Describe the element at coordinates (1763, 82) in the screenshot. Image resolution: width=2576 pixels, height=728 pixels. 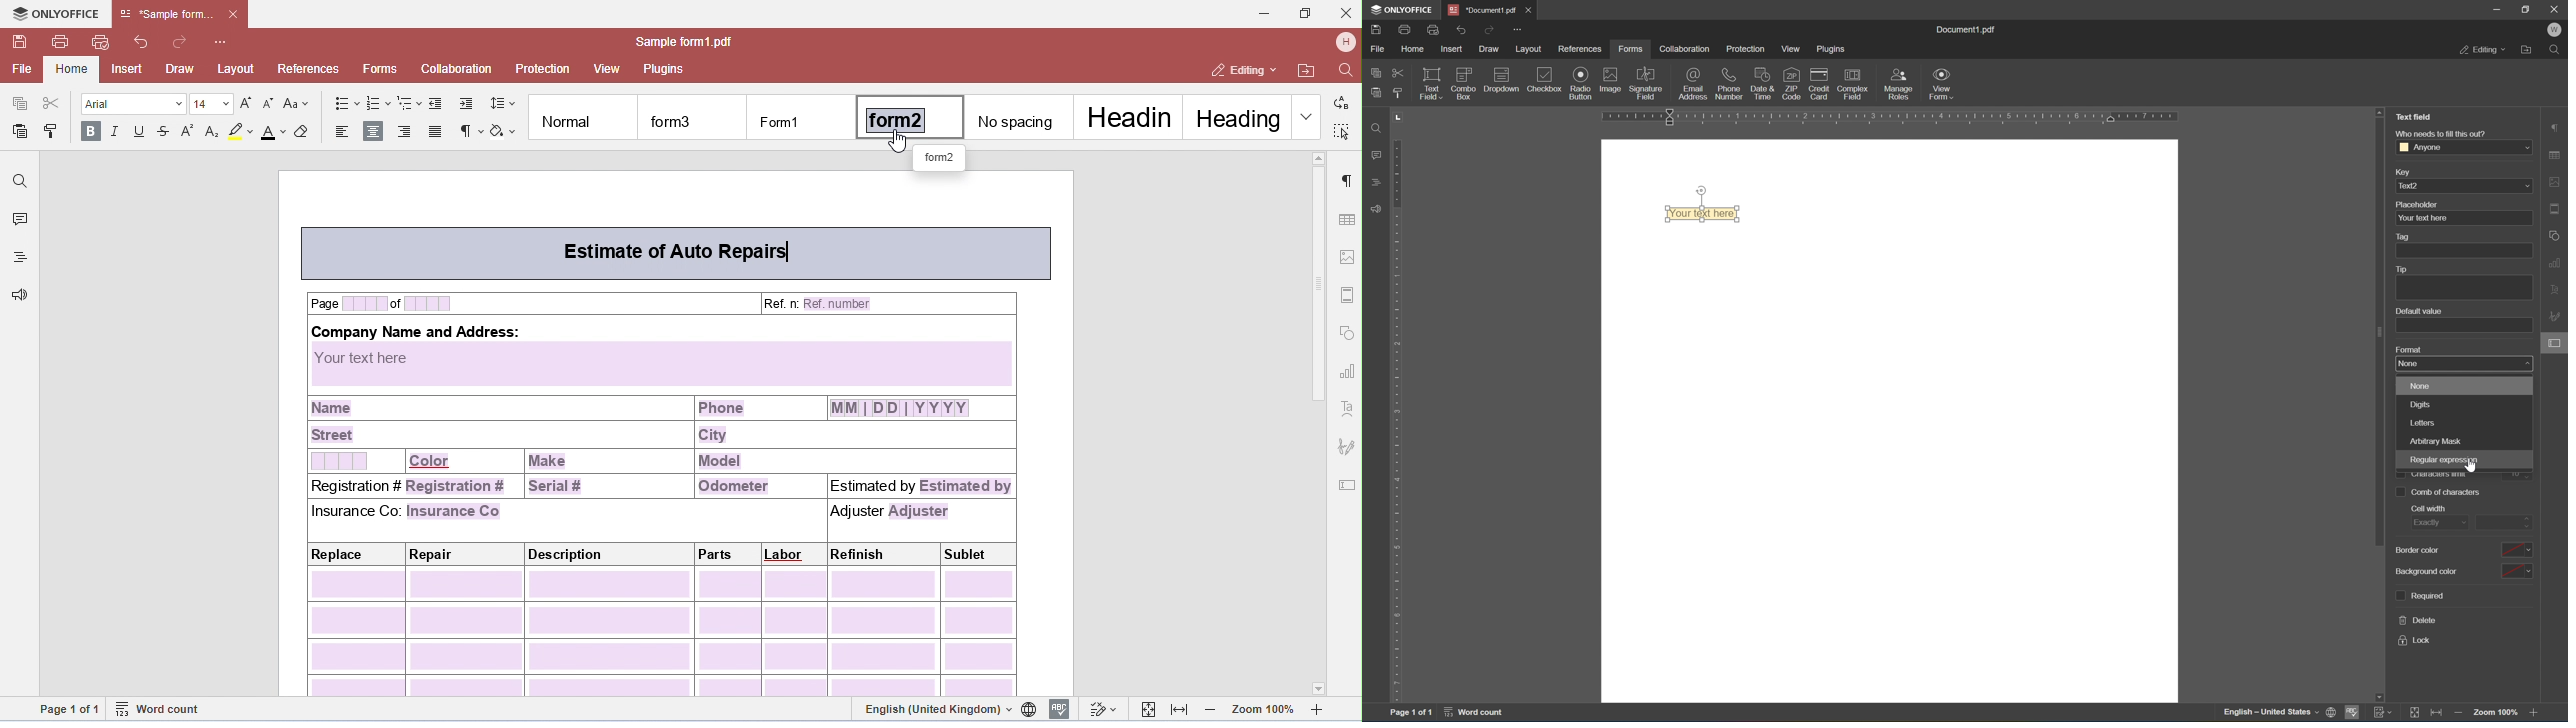
I see `date & time` at that location.